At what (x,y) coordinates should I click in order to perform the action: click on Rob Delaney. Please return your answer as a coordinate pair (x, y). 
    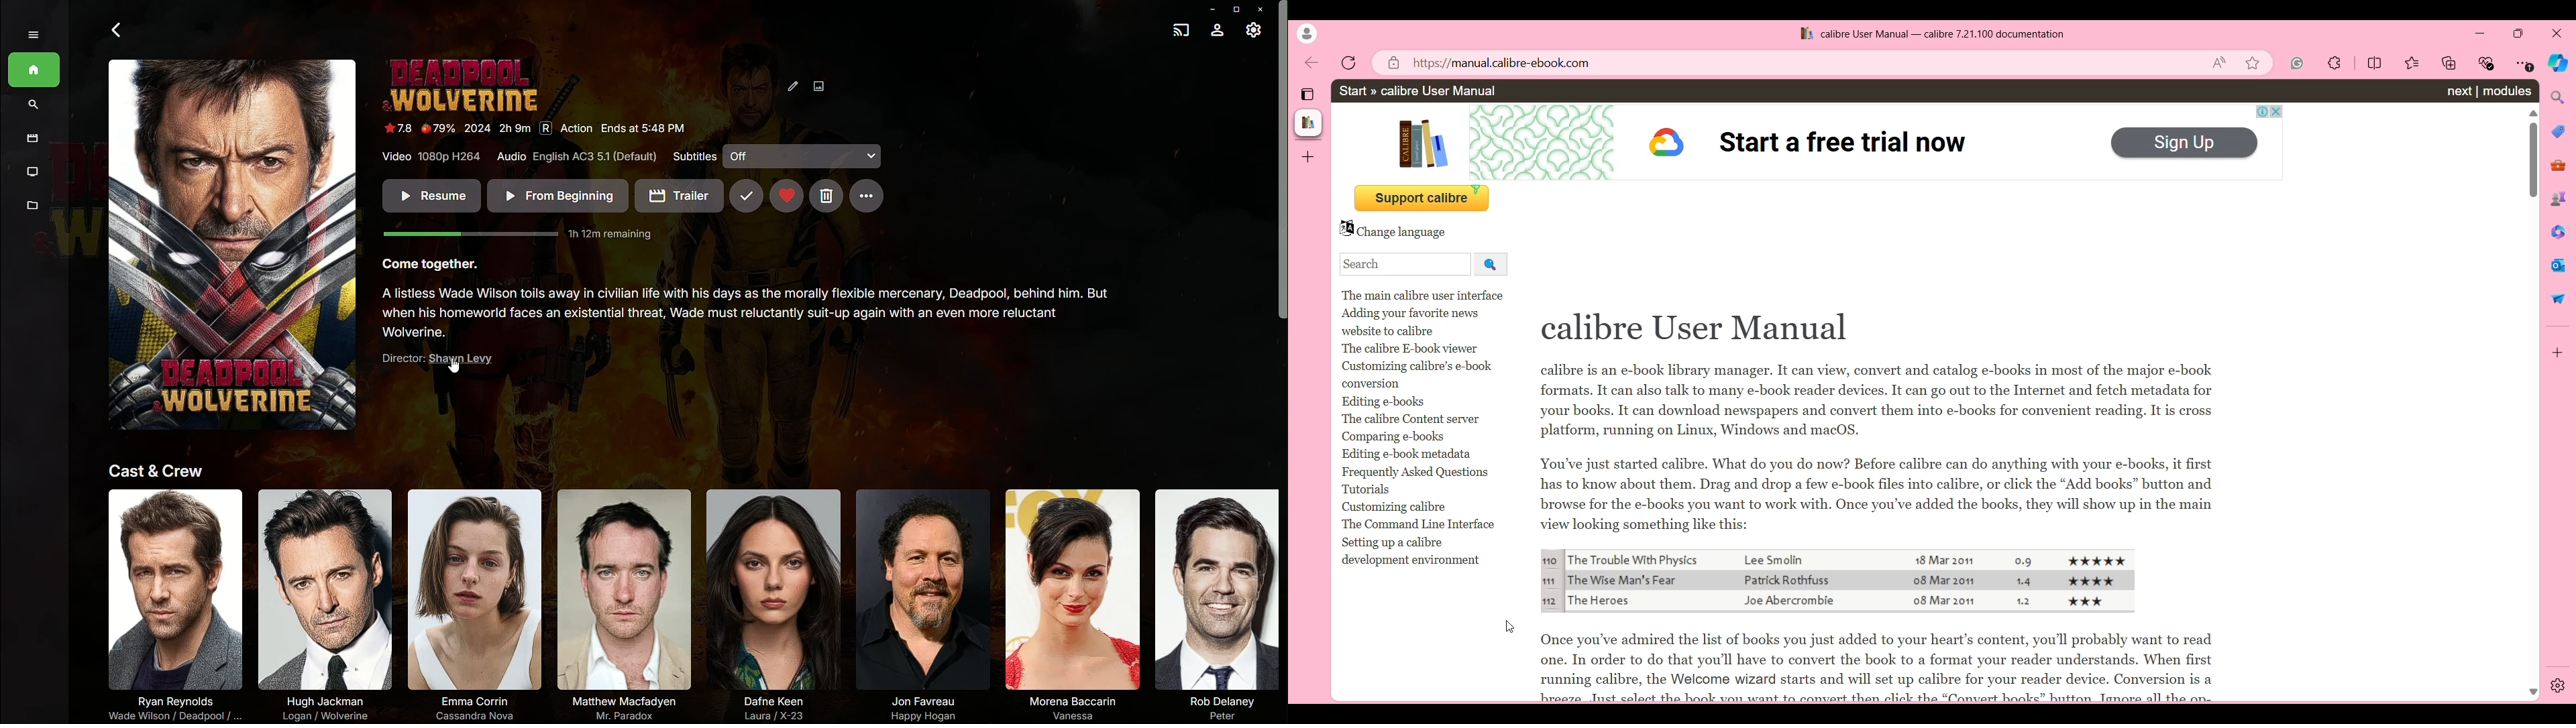
    Looking at the image, I should click on (1212, 603).